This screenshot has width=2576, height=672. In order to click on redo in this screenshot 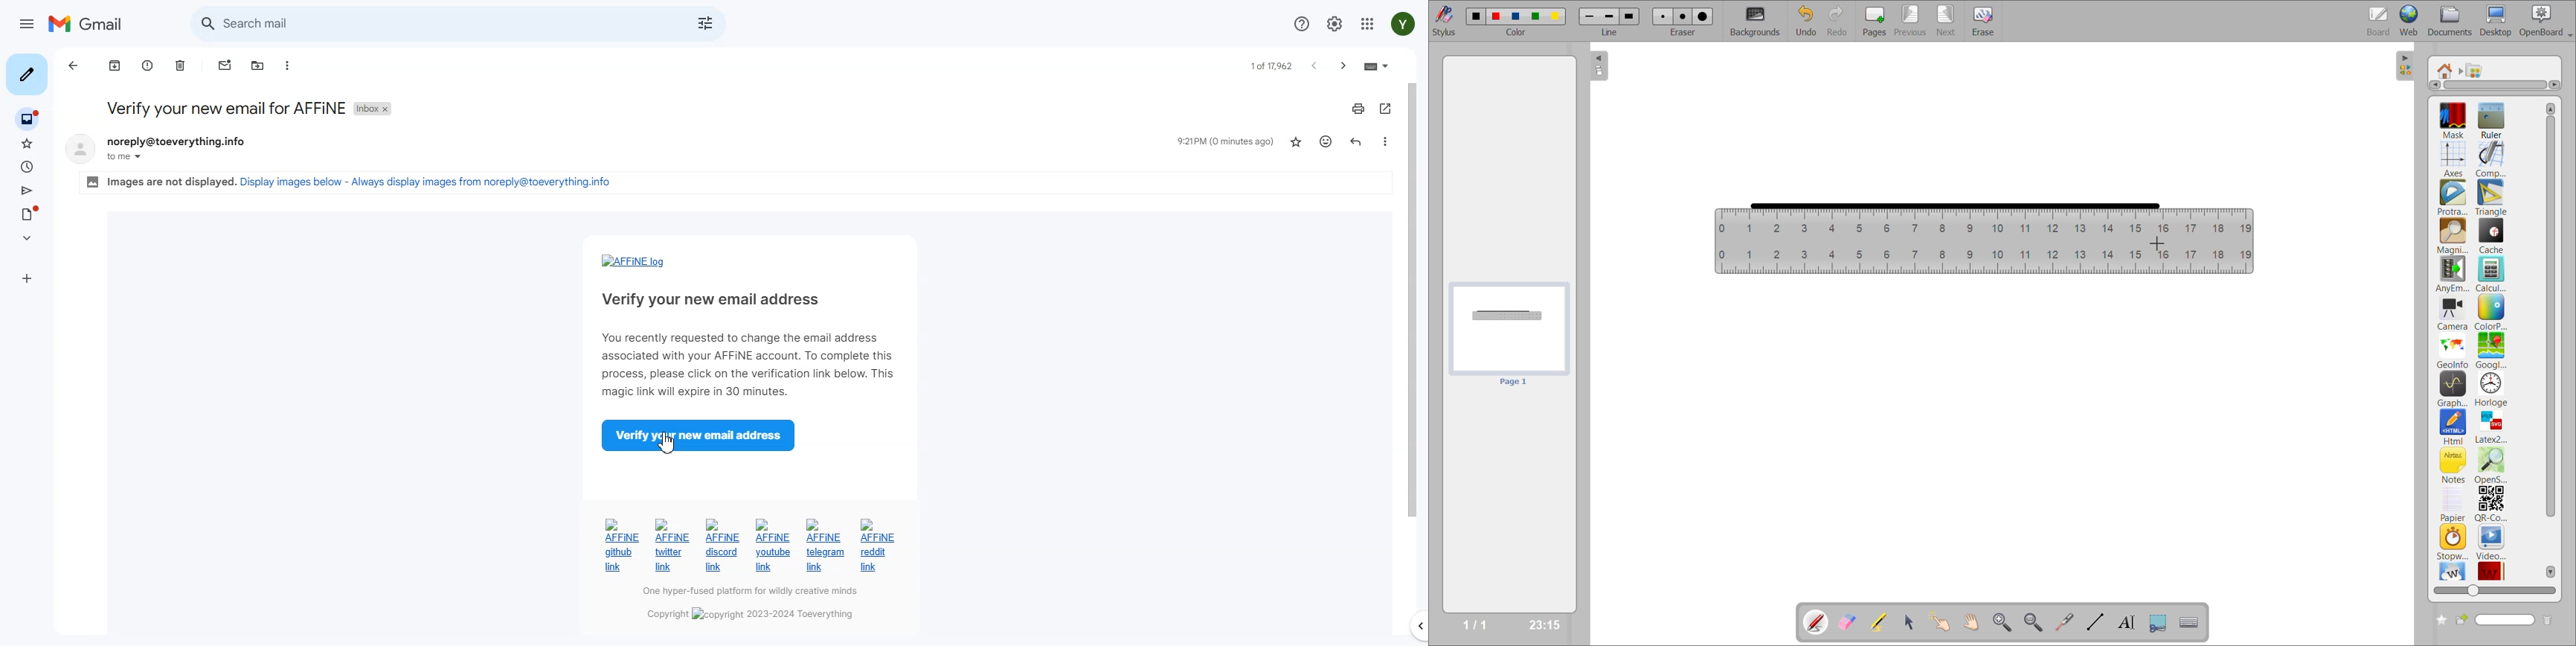, I will do `click(1840, 20)`.